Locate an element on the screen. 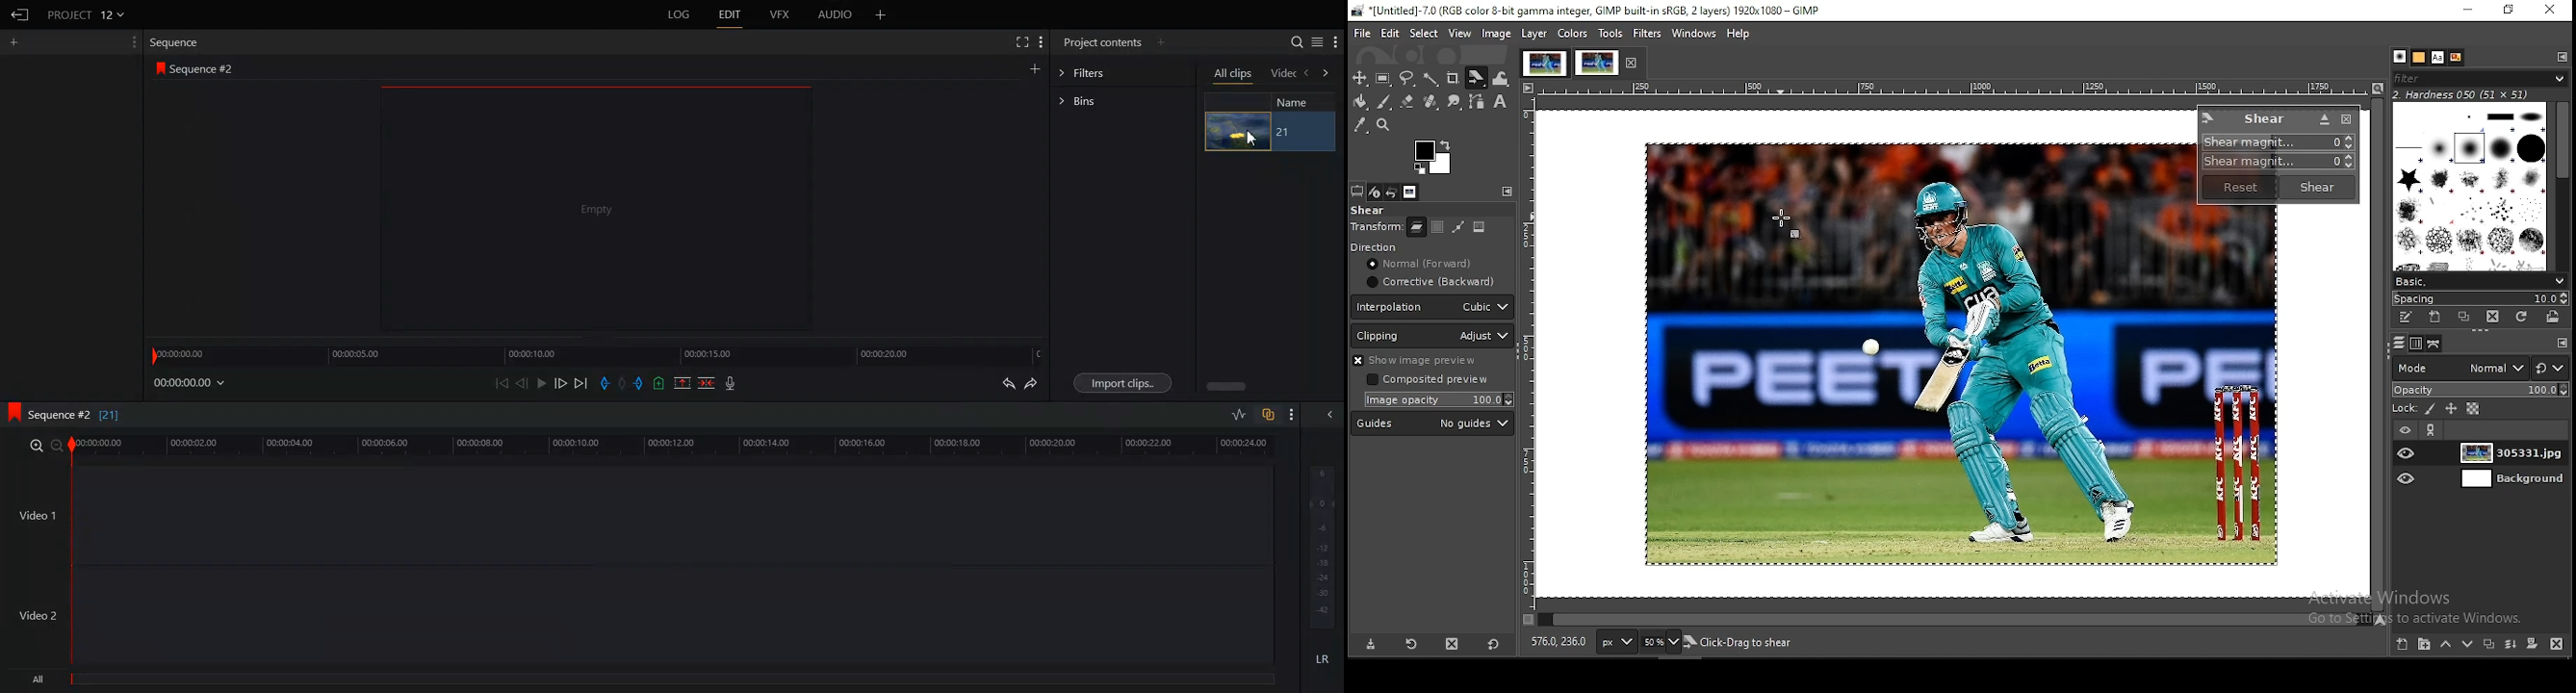 This screenshot has width=2576, height=700. view is located at coordinates (1459, 34).